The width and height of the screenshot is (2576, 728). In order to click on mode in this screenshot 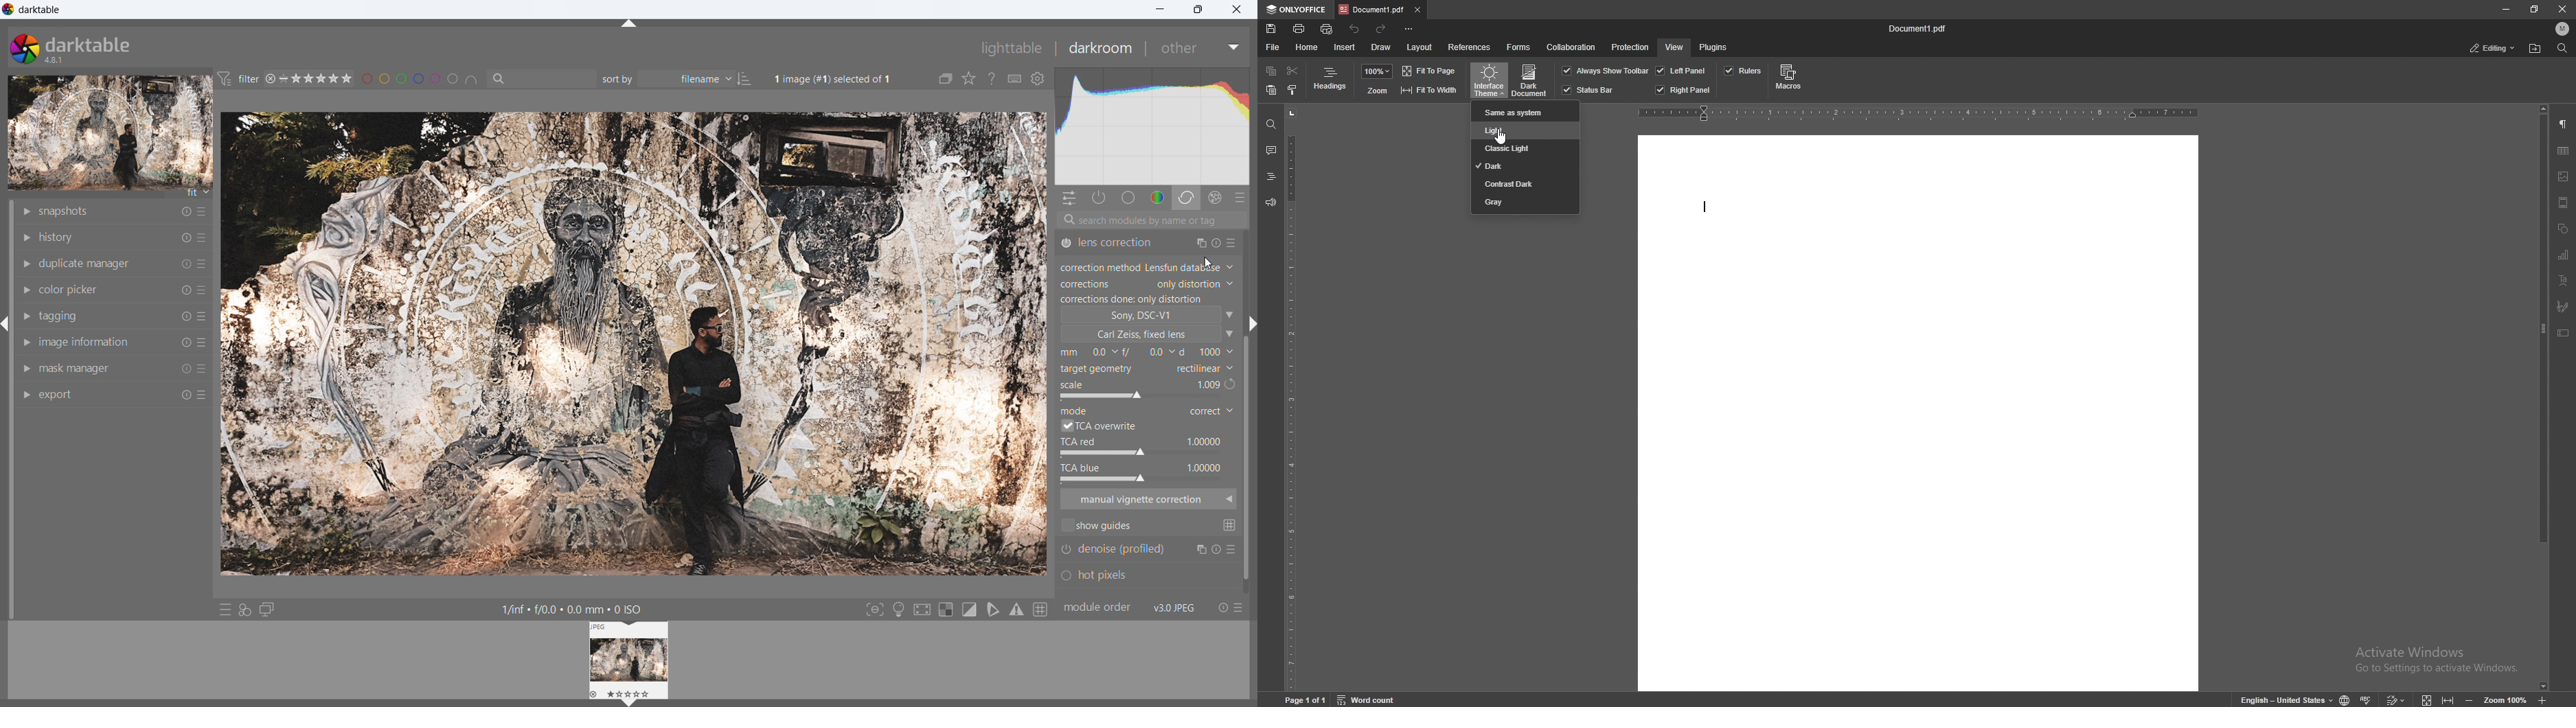, I will do `click(1077, 410)`.